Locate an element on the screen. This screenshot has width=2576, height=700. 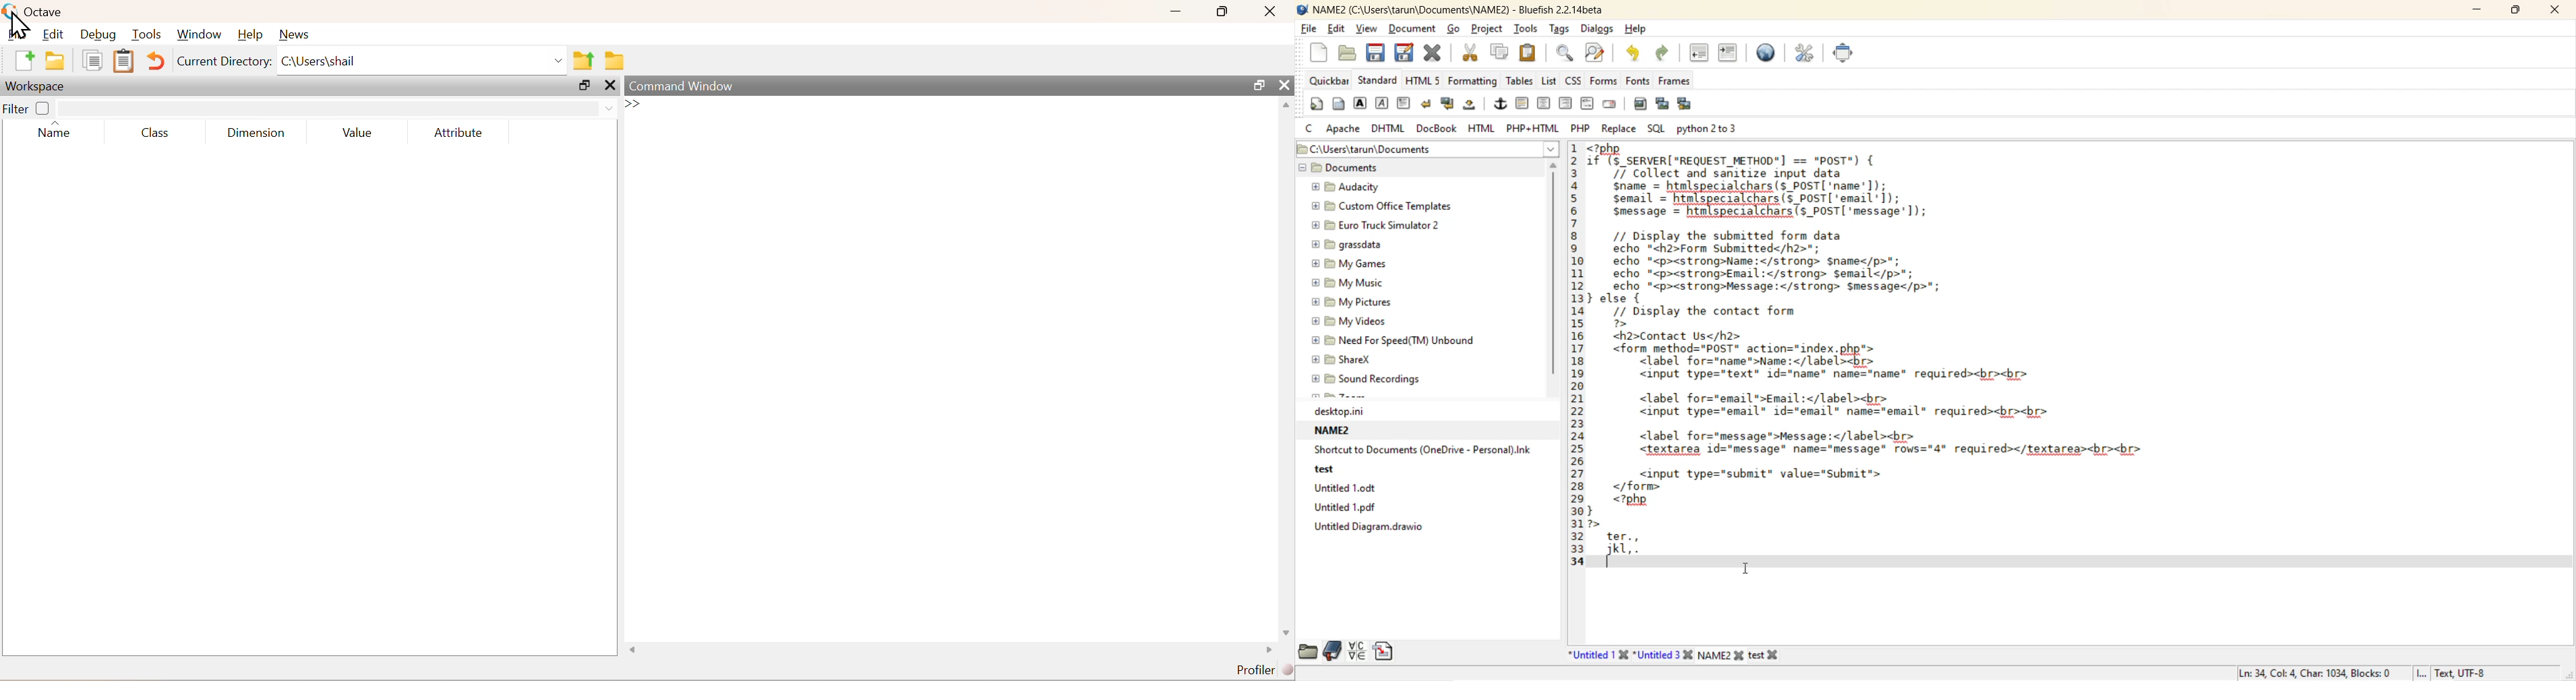
right justify is located at coordinates (1565, 103).